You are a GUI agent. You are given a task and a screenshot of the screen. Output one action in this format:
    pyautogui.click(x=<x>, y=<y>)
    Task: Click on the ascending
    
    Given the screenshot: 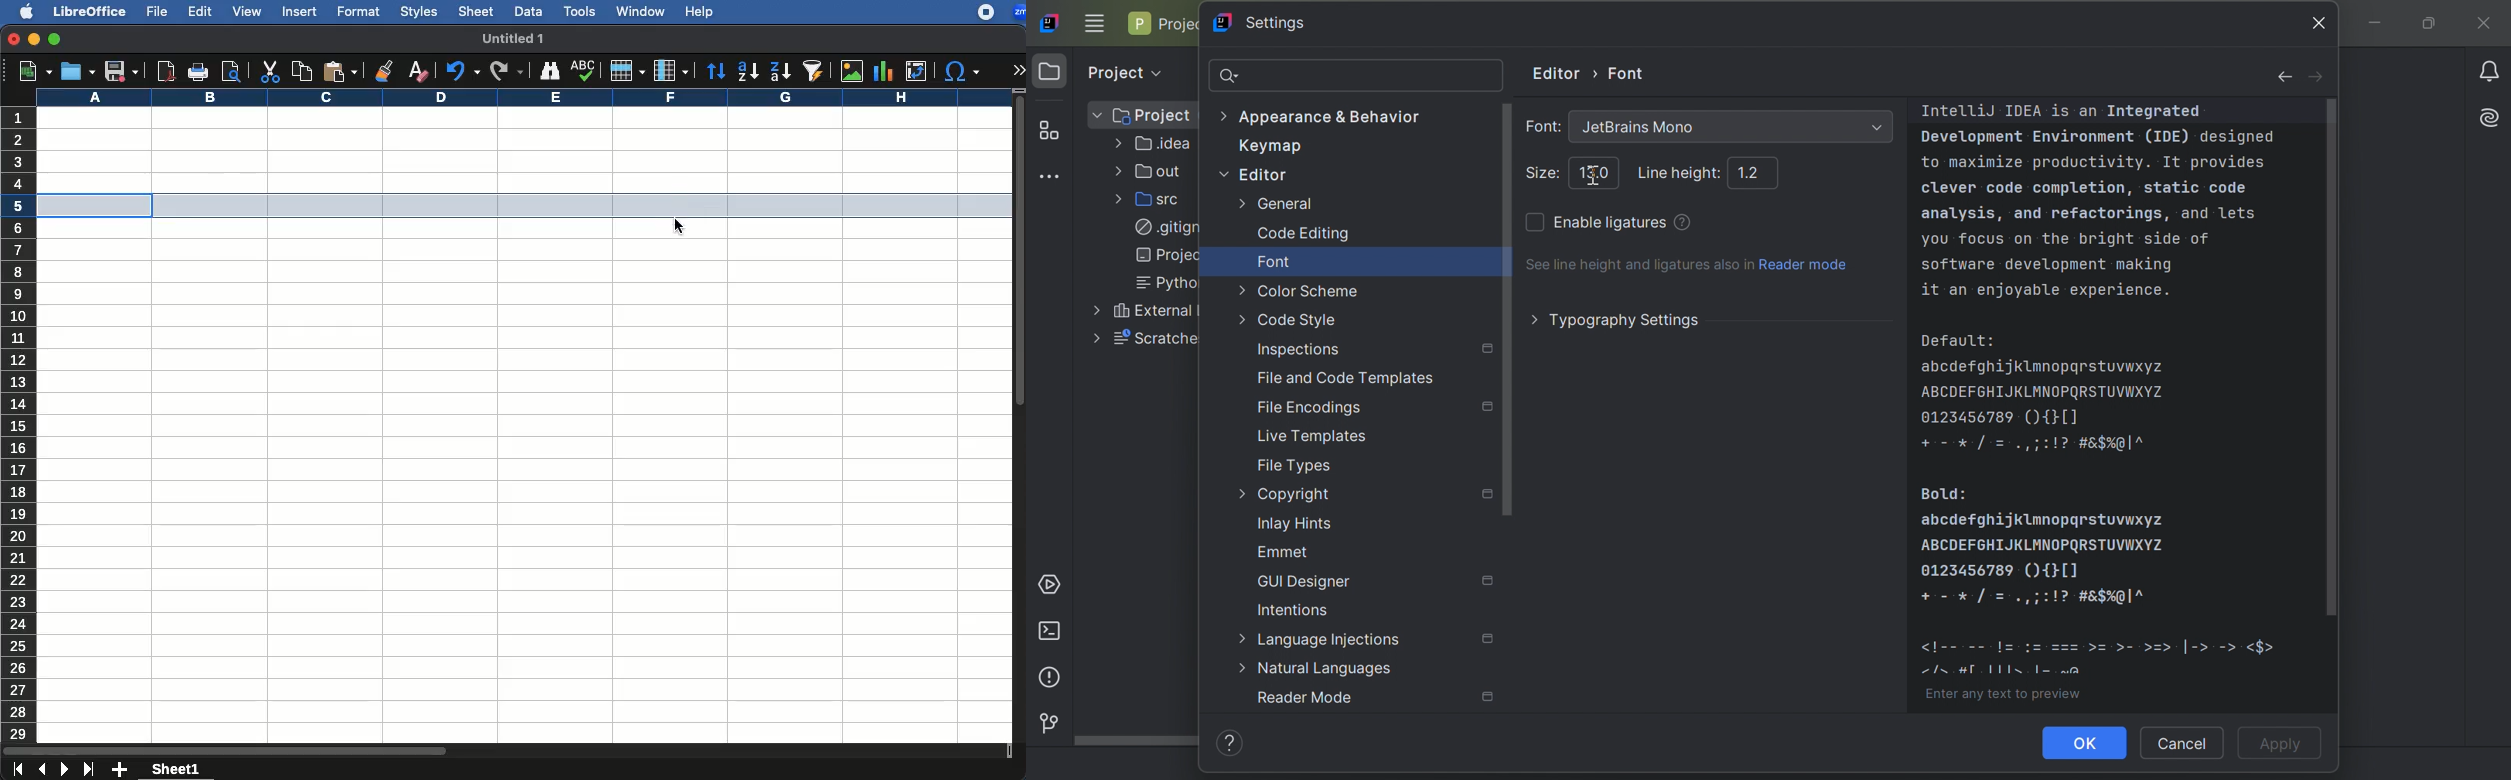 What is the action you would take?
    pyautogui.click(x=748, y=69)
    